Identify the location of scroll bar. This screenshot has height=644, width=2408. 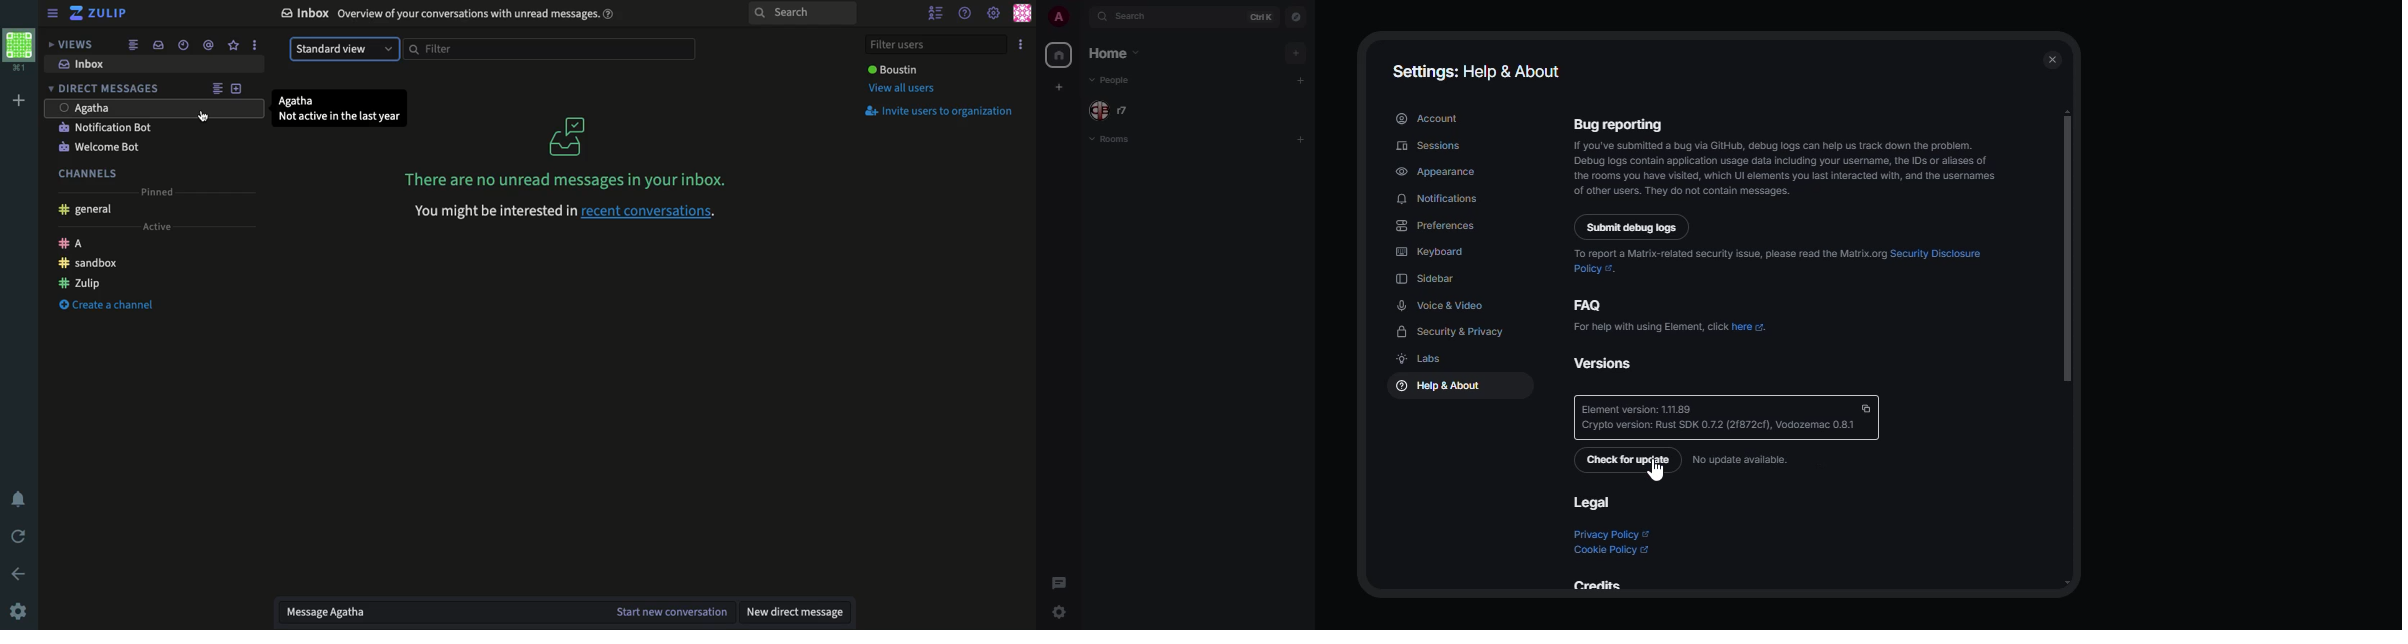
(2068, 249).